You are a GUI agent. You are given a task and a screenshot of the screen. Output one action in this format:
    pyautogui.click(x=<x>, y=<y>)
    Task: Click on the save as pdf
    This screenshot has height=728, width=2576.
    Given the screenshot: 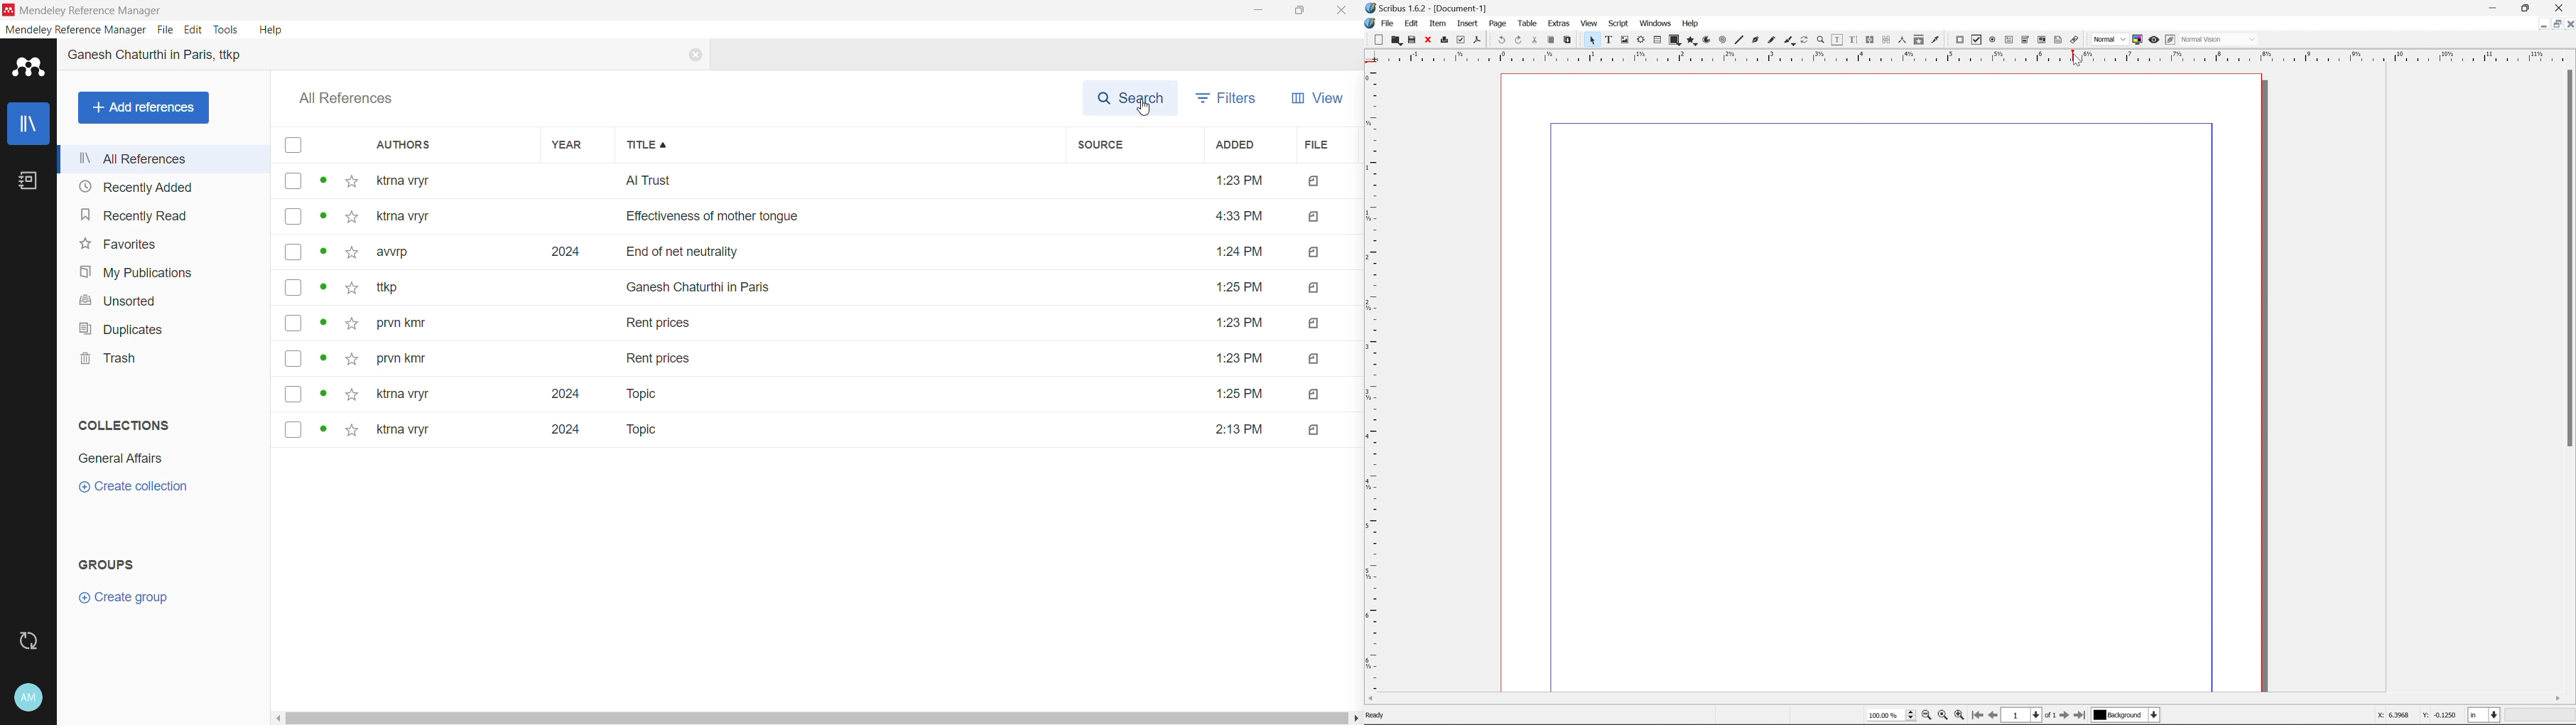 What is the action you would take?
    pyautogui.click(x=1478, y=40)
    